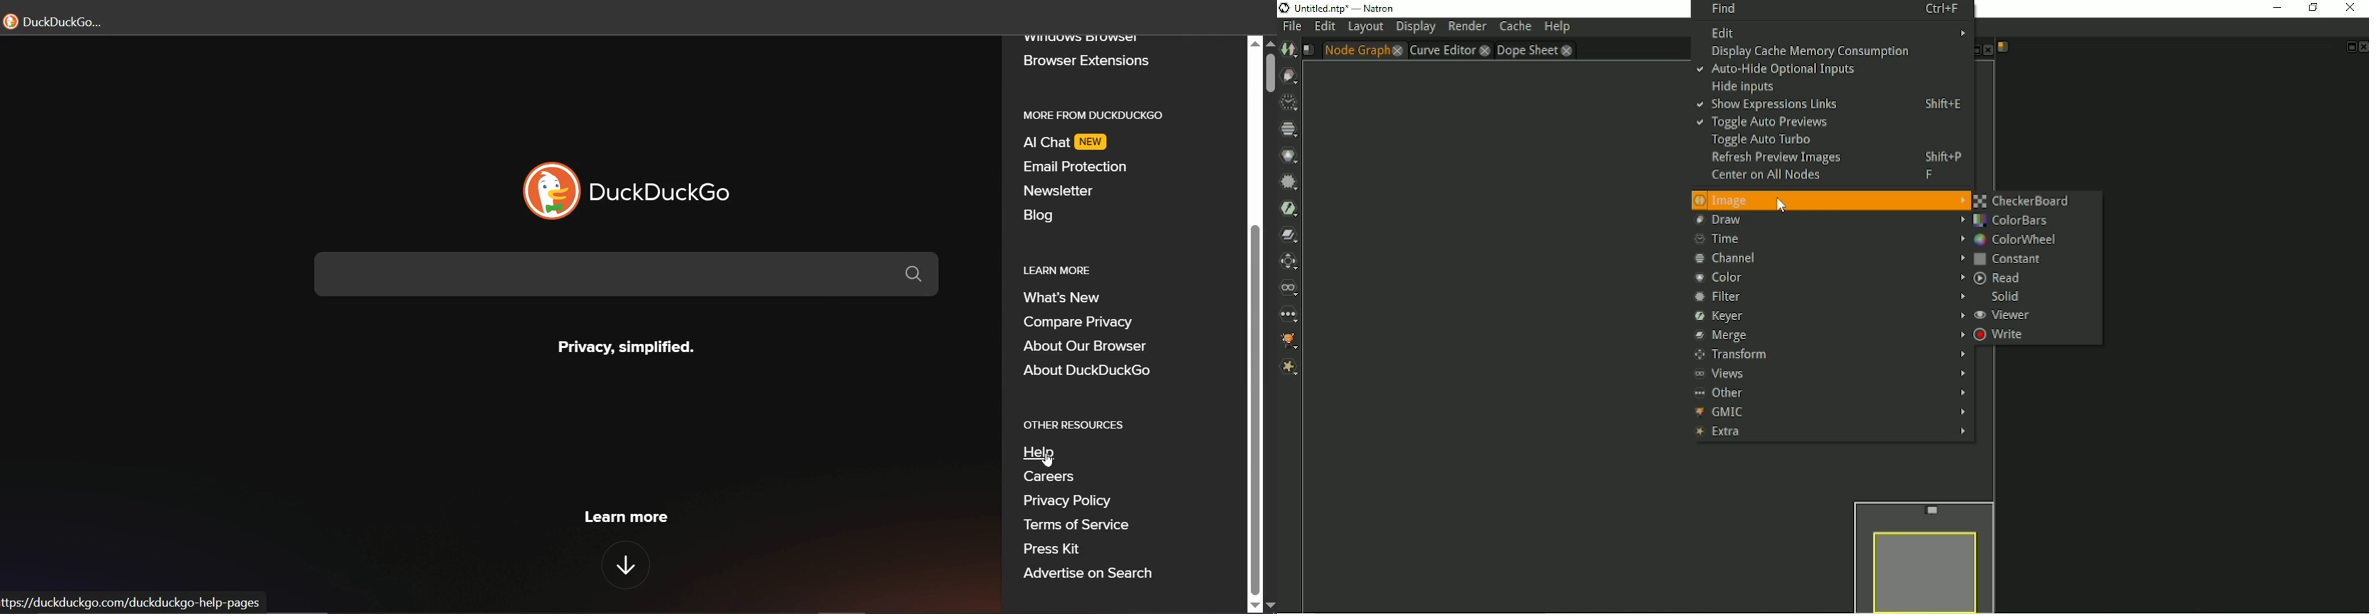 The height and width of the screenshot is (616, 2380). Describe the element at coordinates (1832, 105) in the screenshot. I see `Show expressions links` at that location.